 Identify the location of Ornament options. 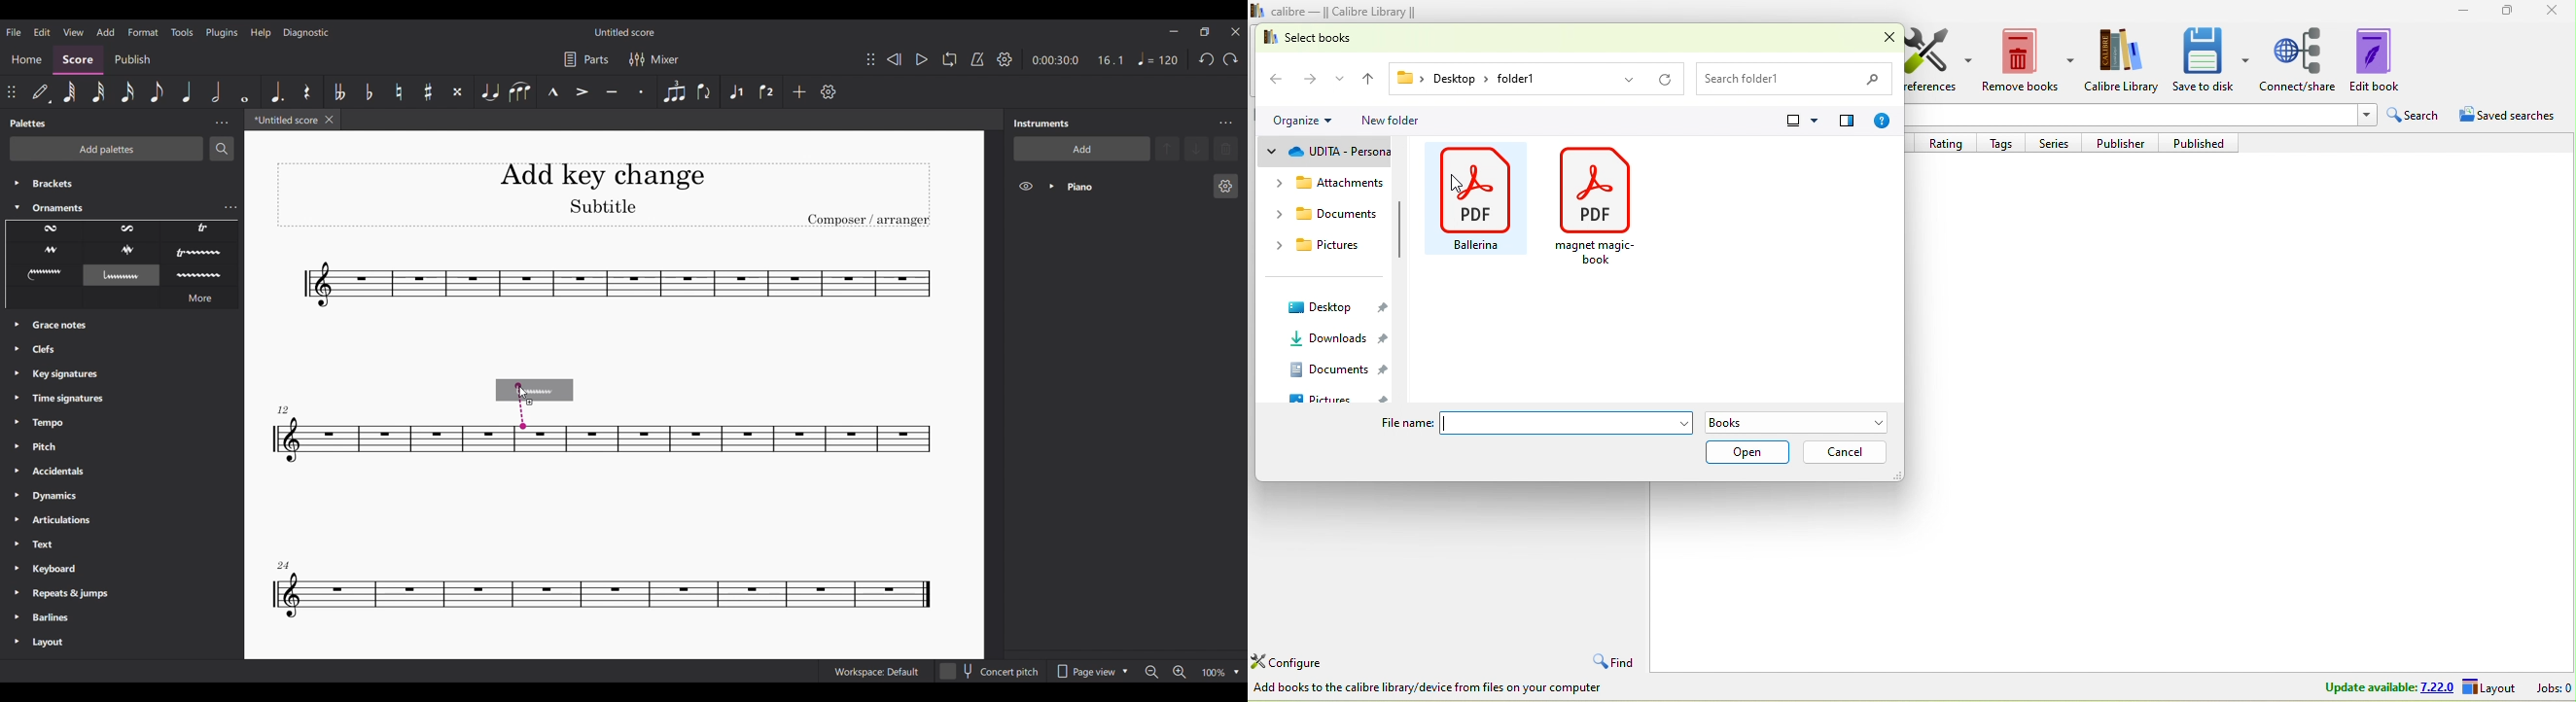
(122, 254).